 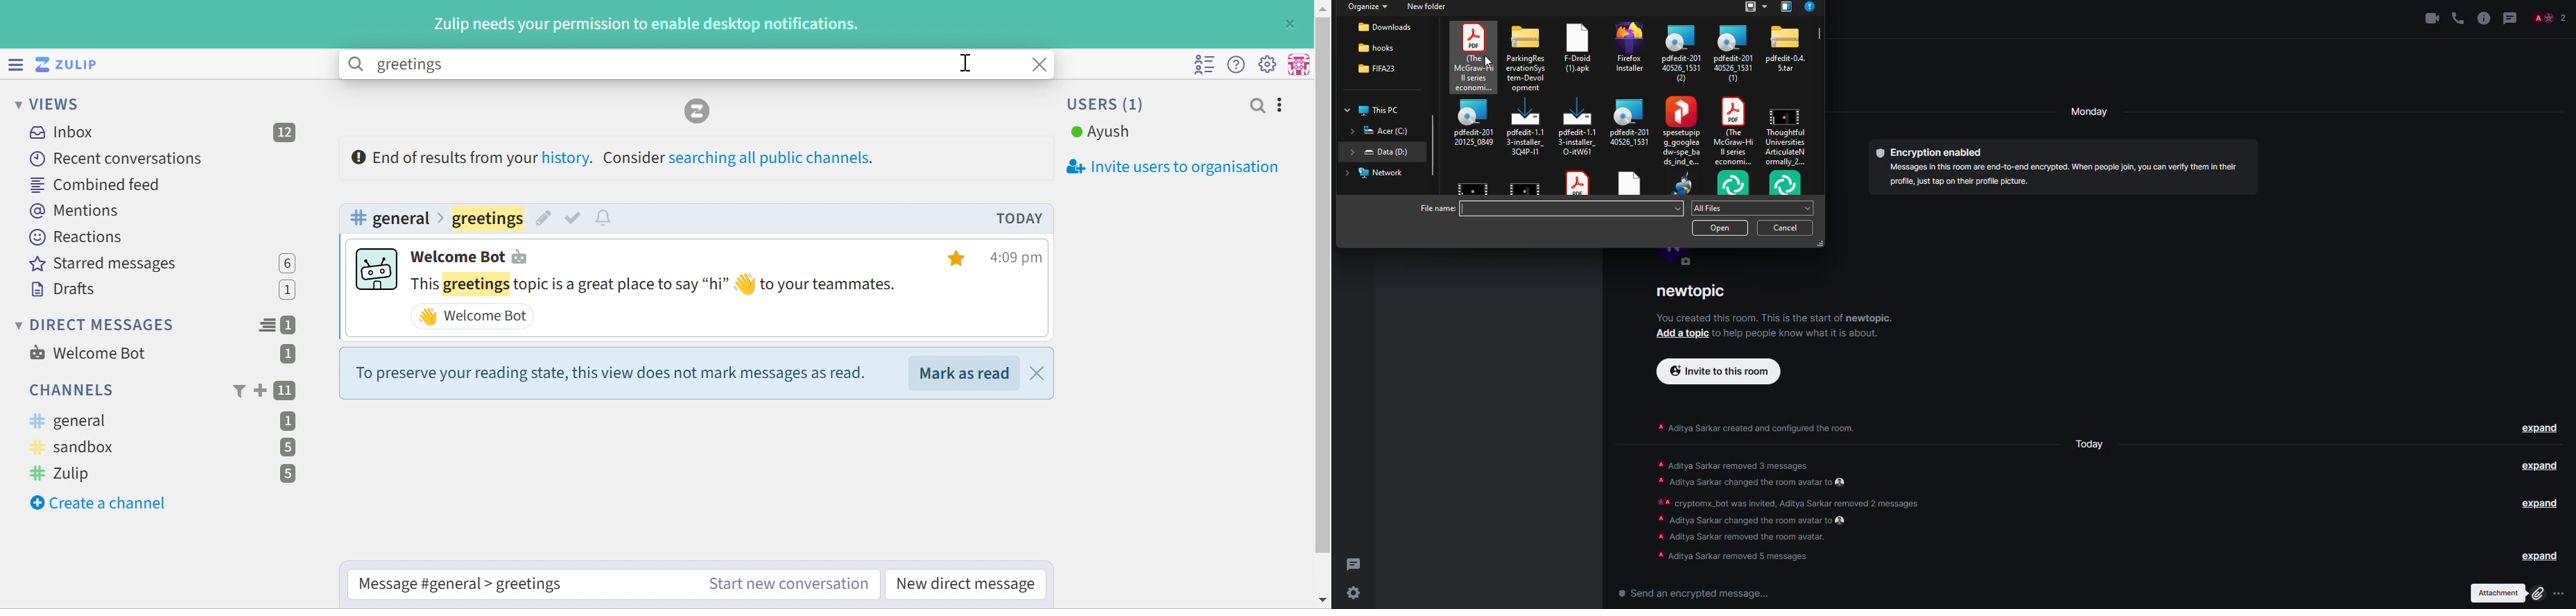 What do you see at coordinates (1723, 227) in the screenshot?
I see `open` at bounding box center [1723, 227].